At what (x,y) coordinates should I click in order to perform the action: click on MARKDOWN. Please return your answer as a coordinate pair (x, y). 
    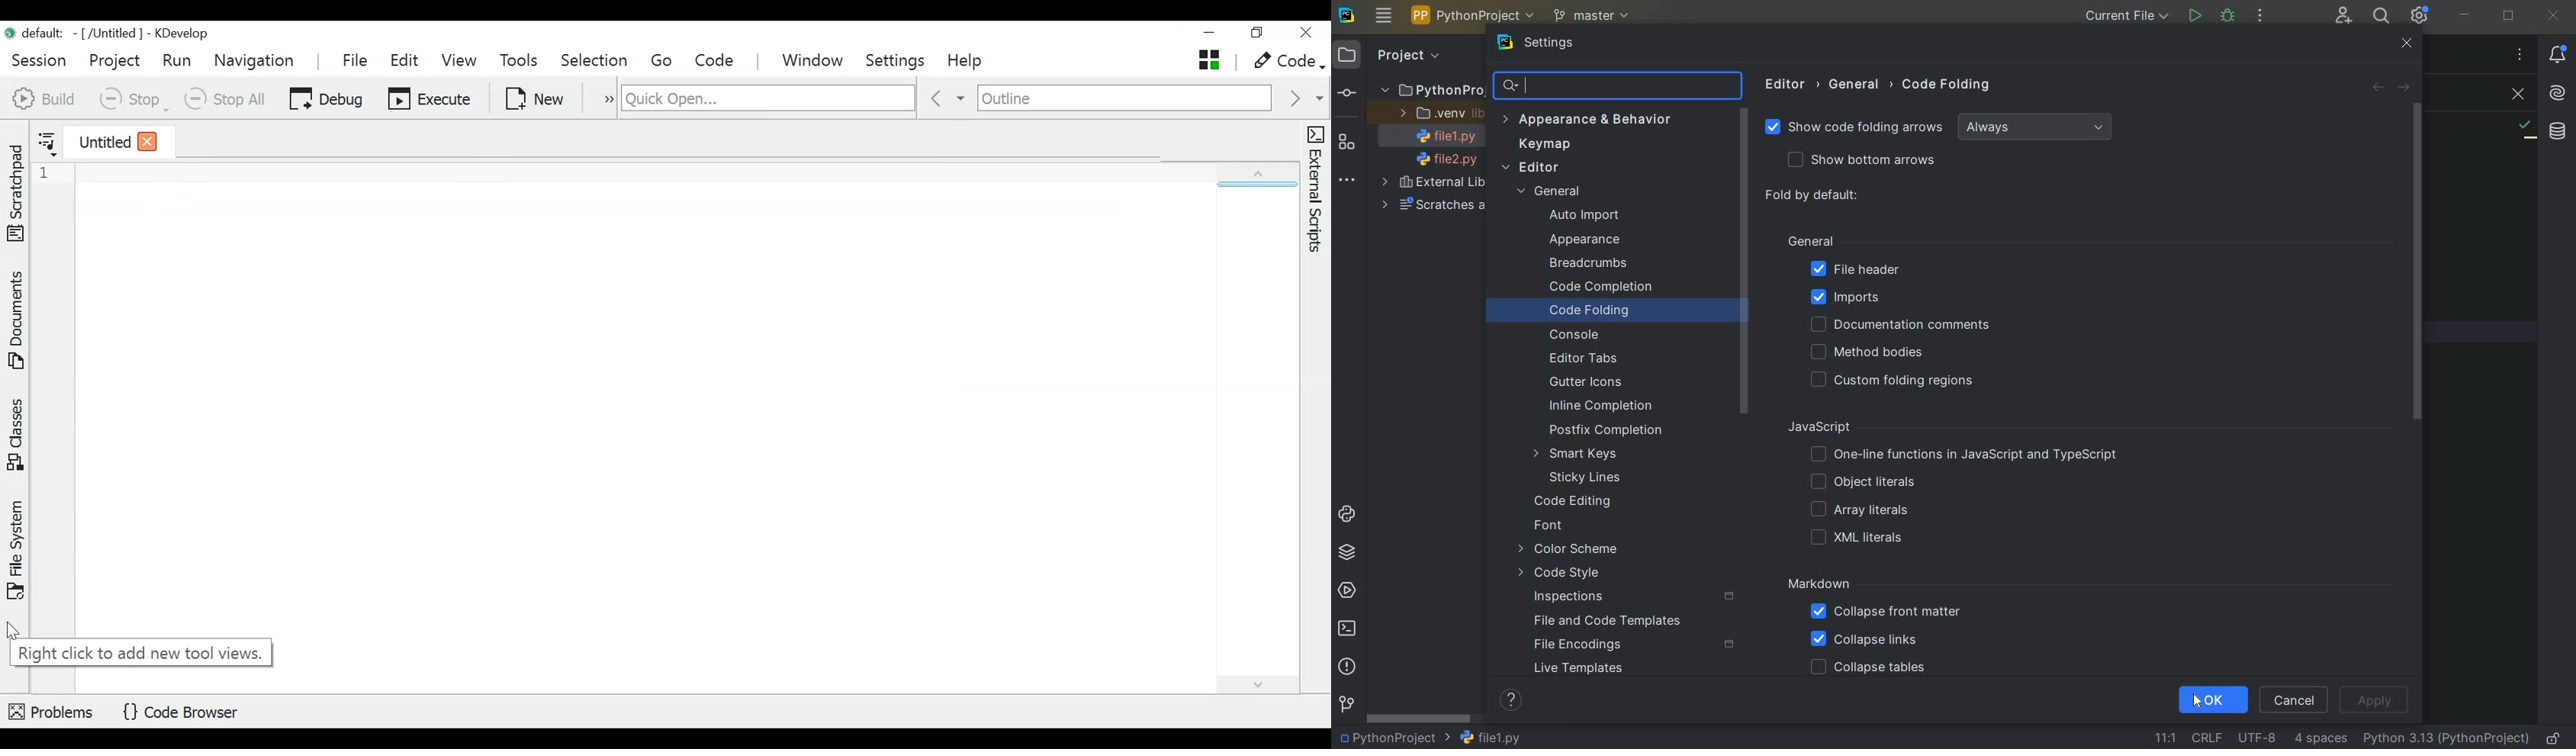
    Looking at the image, I should click on (1819, 584).